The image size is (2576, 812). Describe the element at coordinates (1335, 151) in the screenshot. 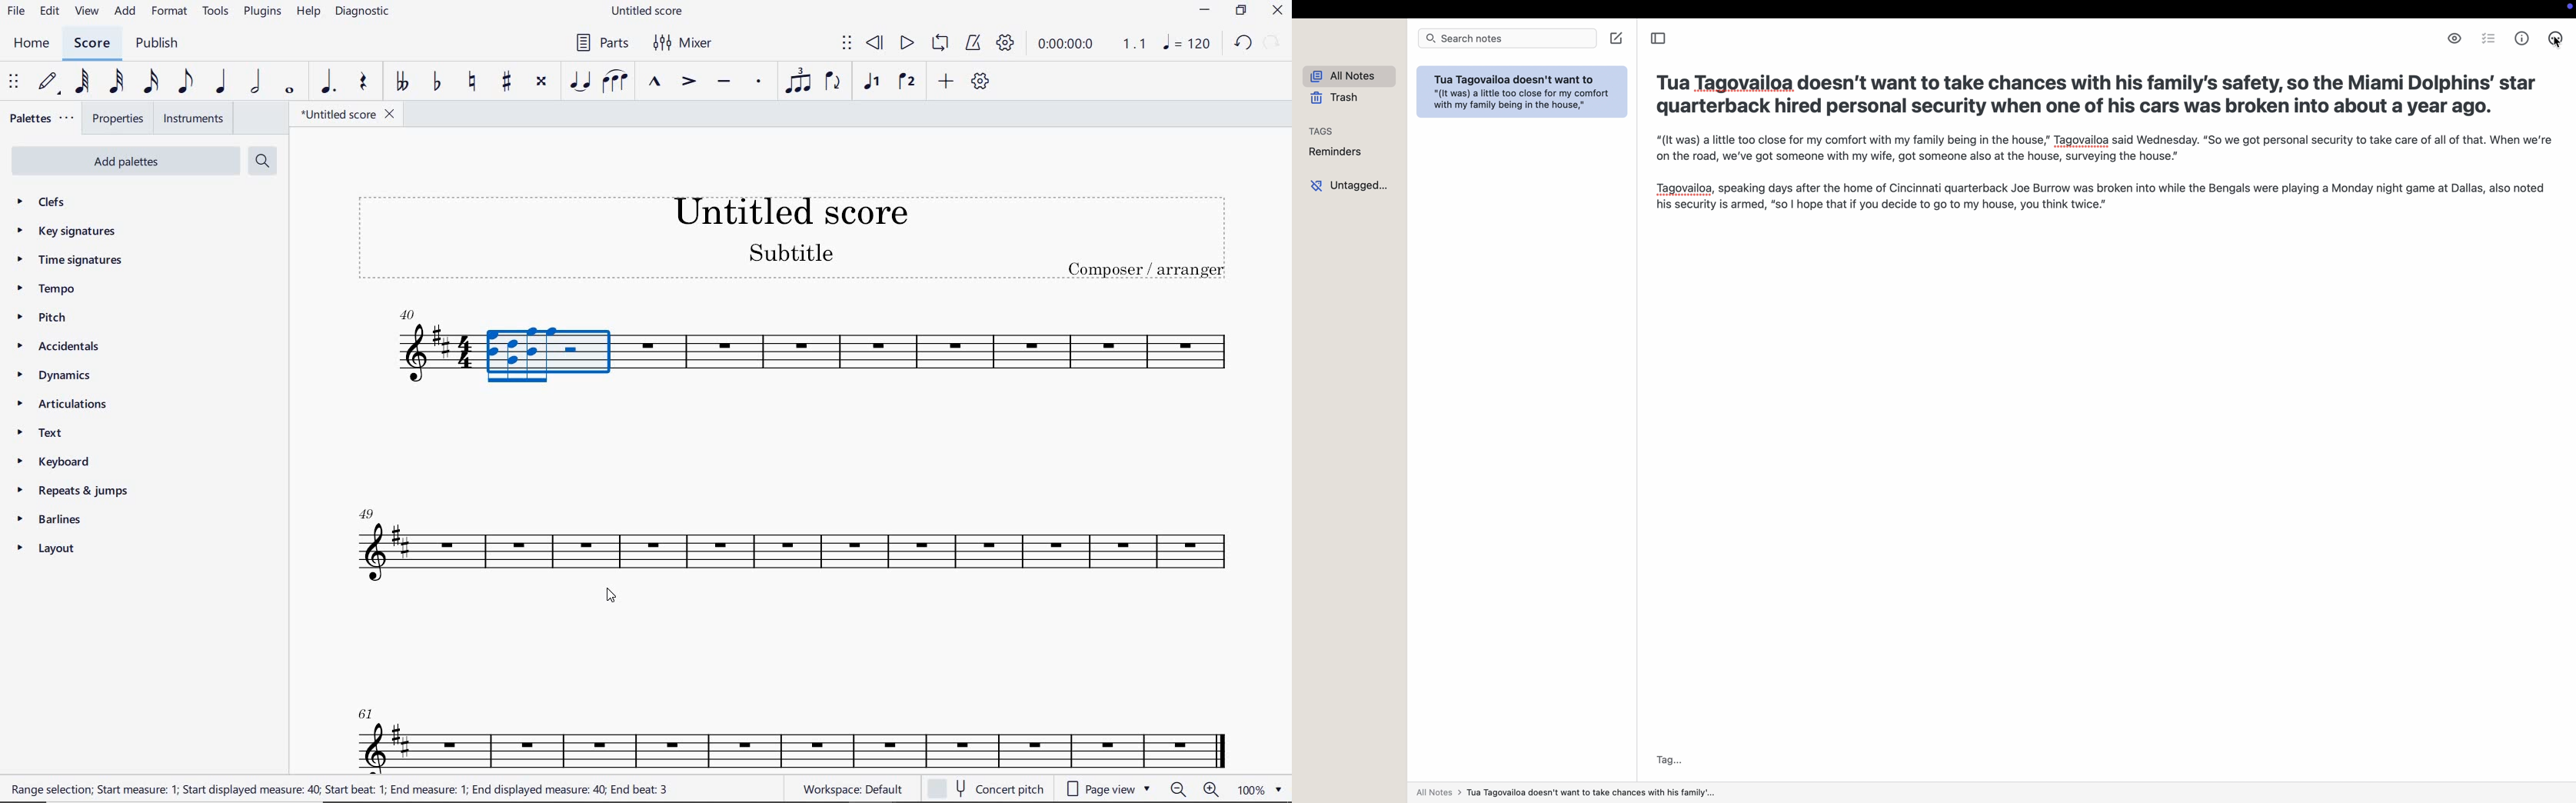

I see `reminders` at that location.